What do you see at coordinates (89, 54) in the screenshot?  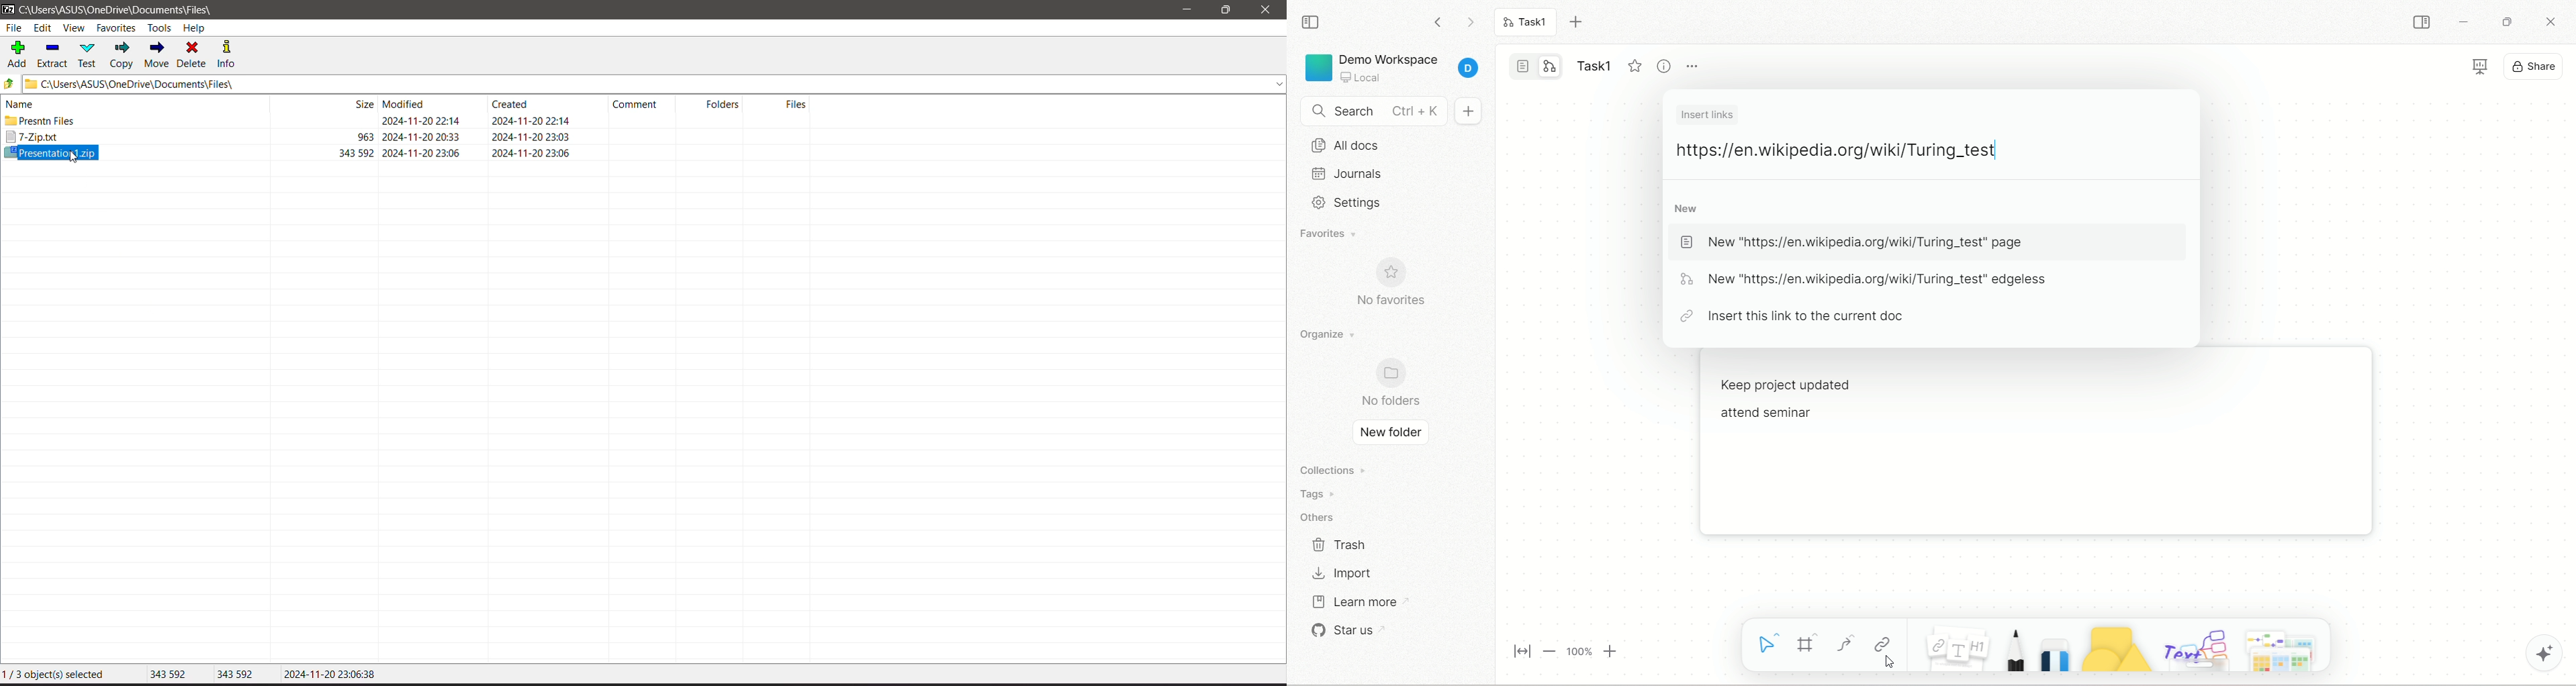 I see `Test` at bounding box center [89, 54].